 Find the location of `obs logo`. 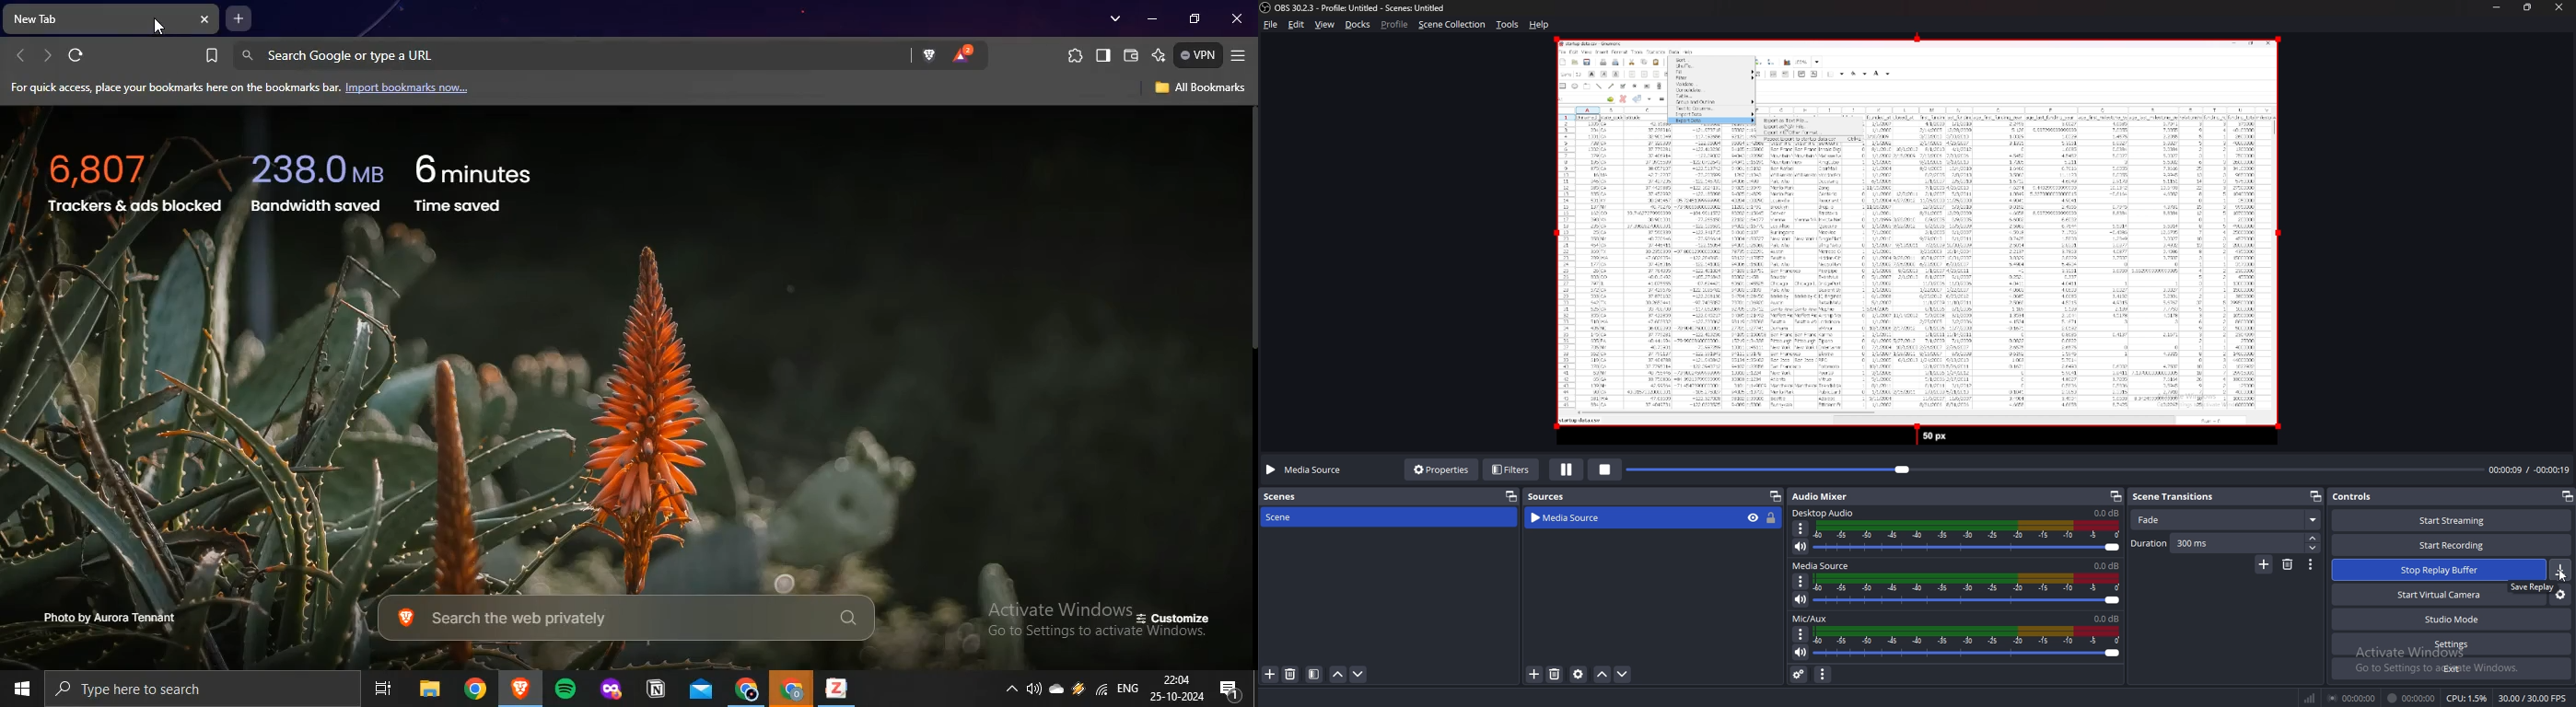

obs logo is located at coordinates (1266, 8).